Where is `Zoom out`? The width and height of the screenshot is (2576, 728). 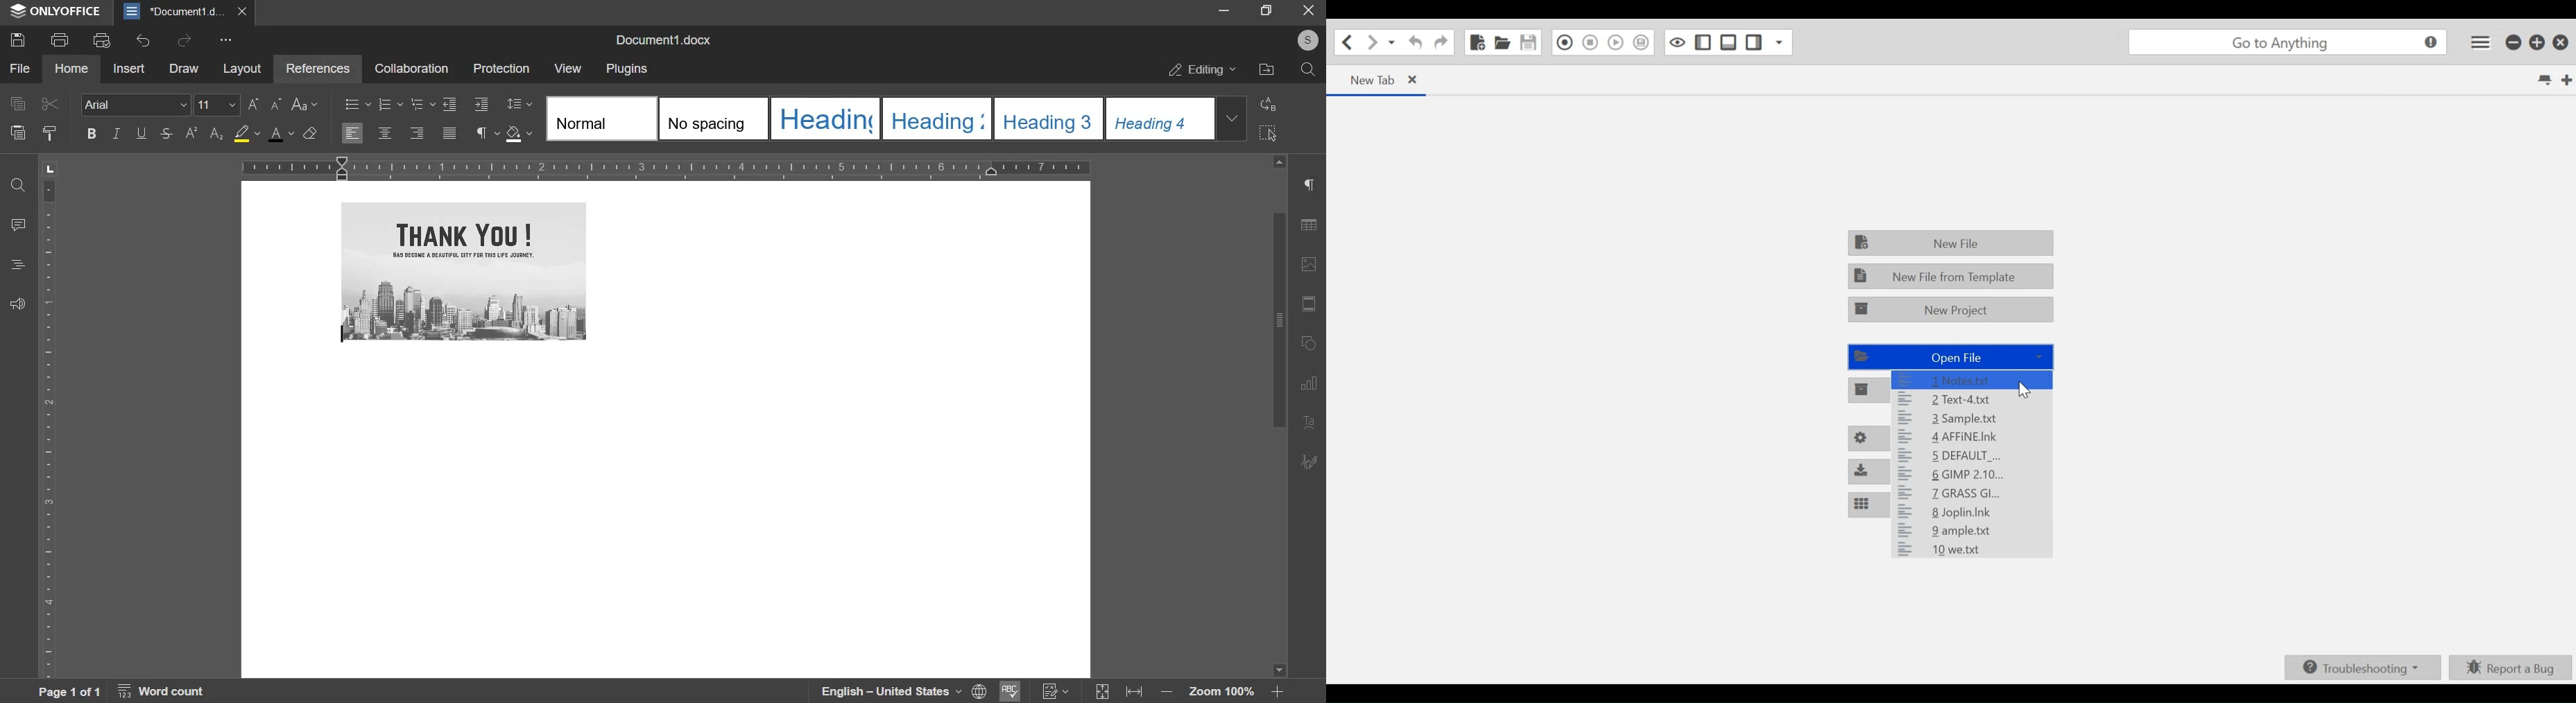 Zoom out is located at coordinates (1170, 695).